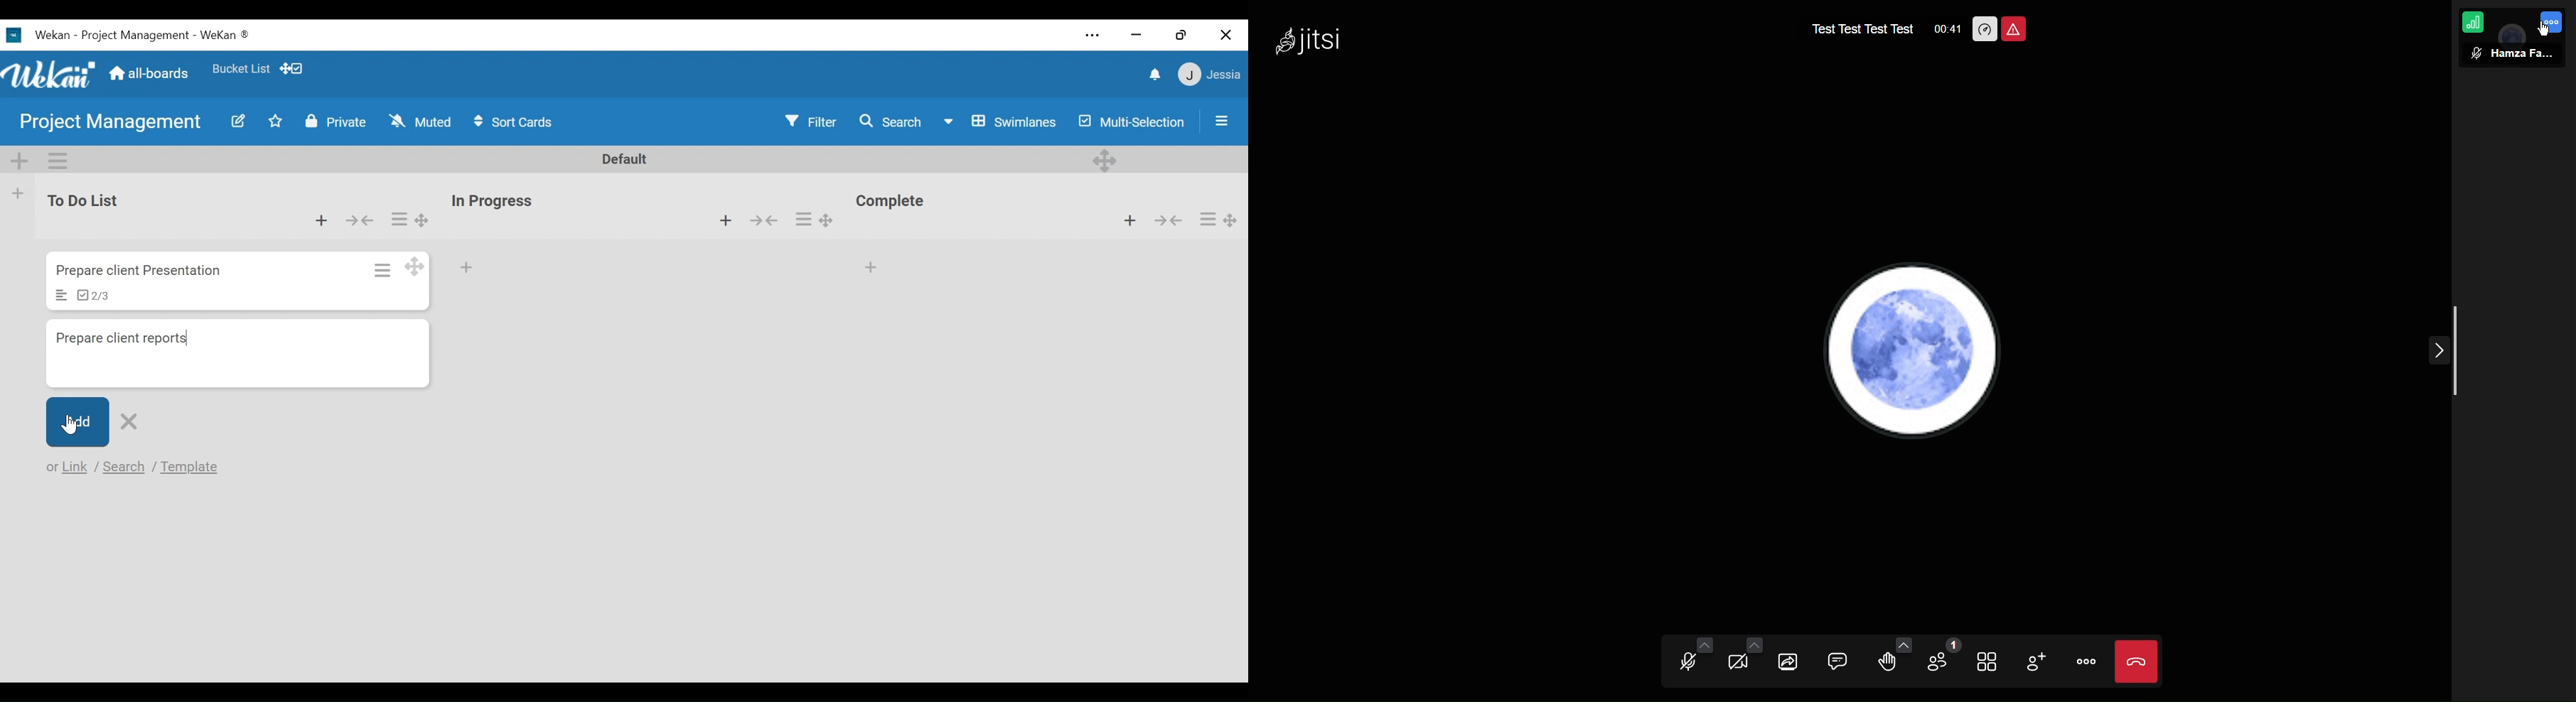 This screenshot has height=728, width=2576. What do you see at coordinates (496, 201) in the screenshot?
I see `In progress` at bounding box center [496, 201].